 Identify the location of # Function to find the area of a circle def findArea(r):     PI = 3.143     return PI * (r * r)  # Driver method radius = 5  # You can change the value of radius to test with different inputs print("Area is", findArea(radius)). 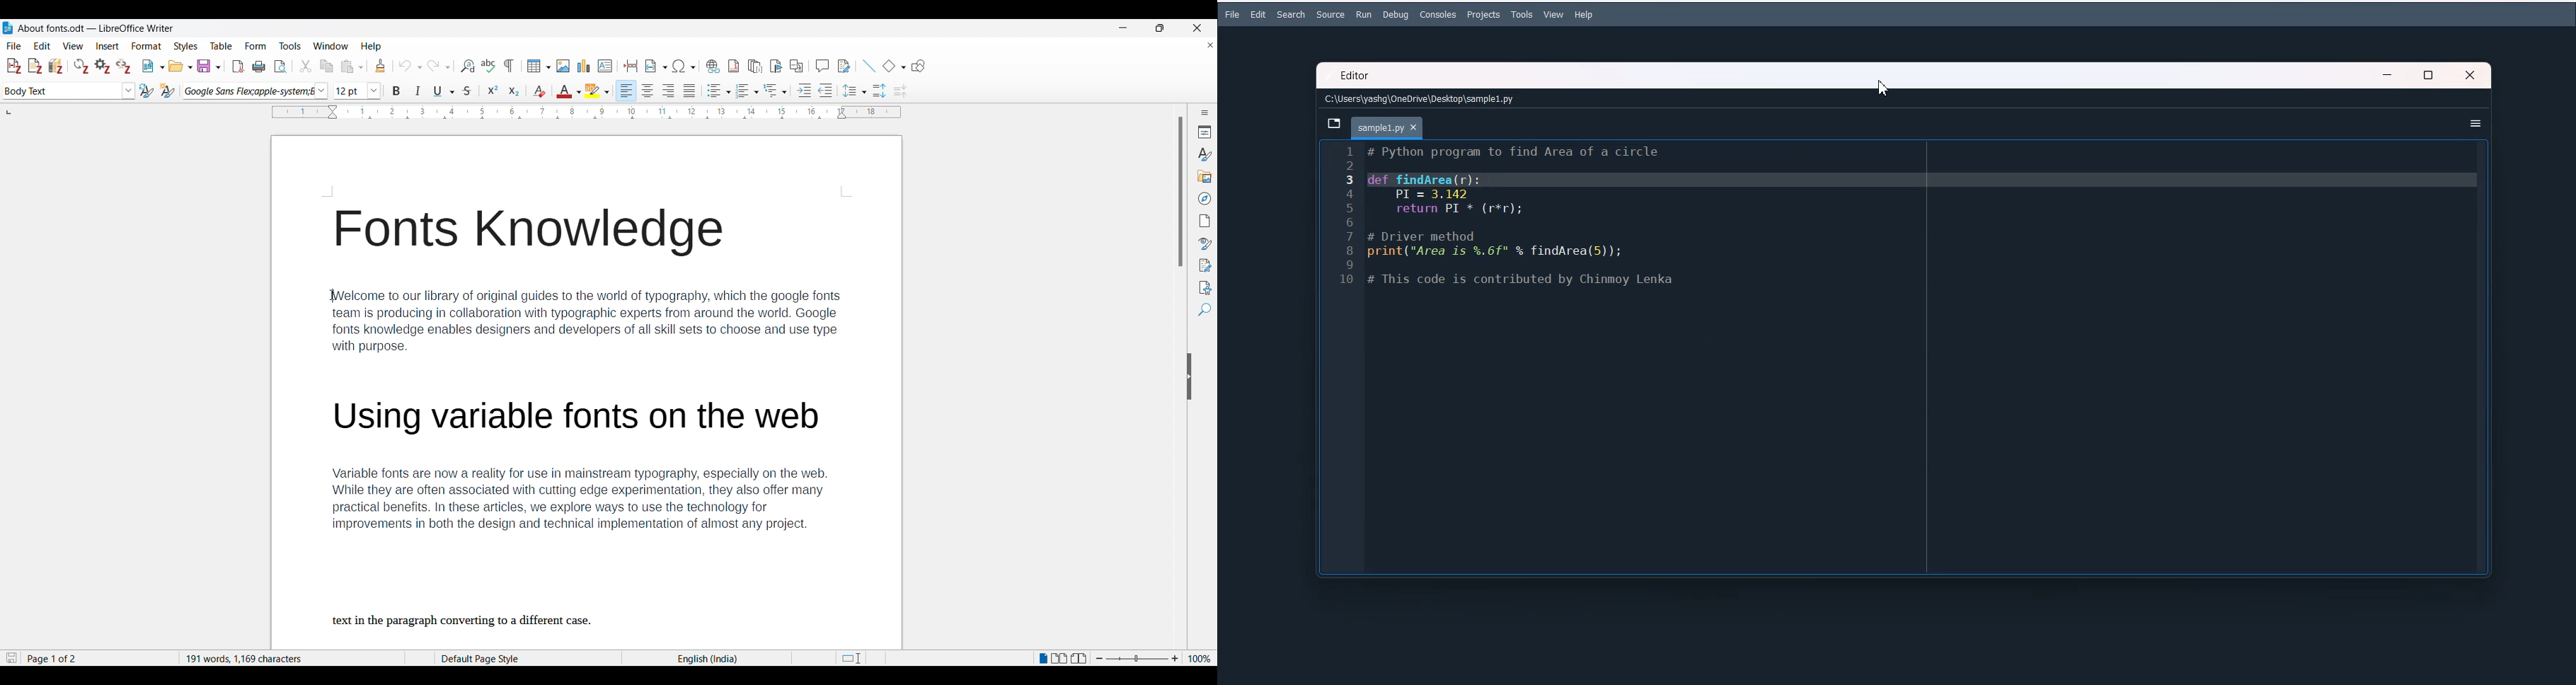
(1926, 357).